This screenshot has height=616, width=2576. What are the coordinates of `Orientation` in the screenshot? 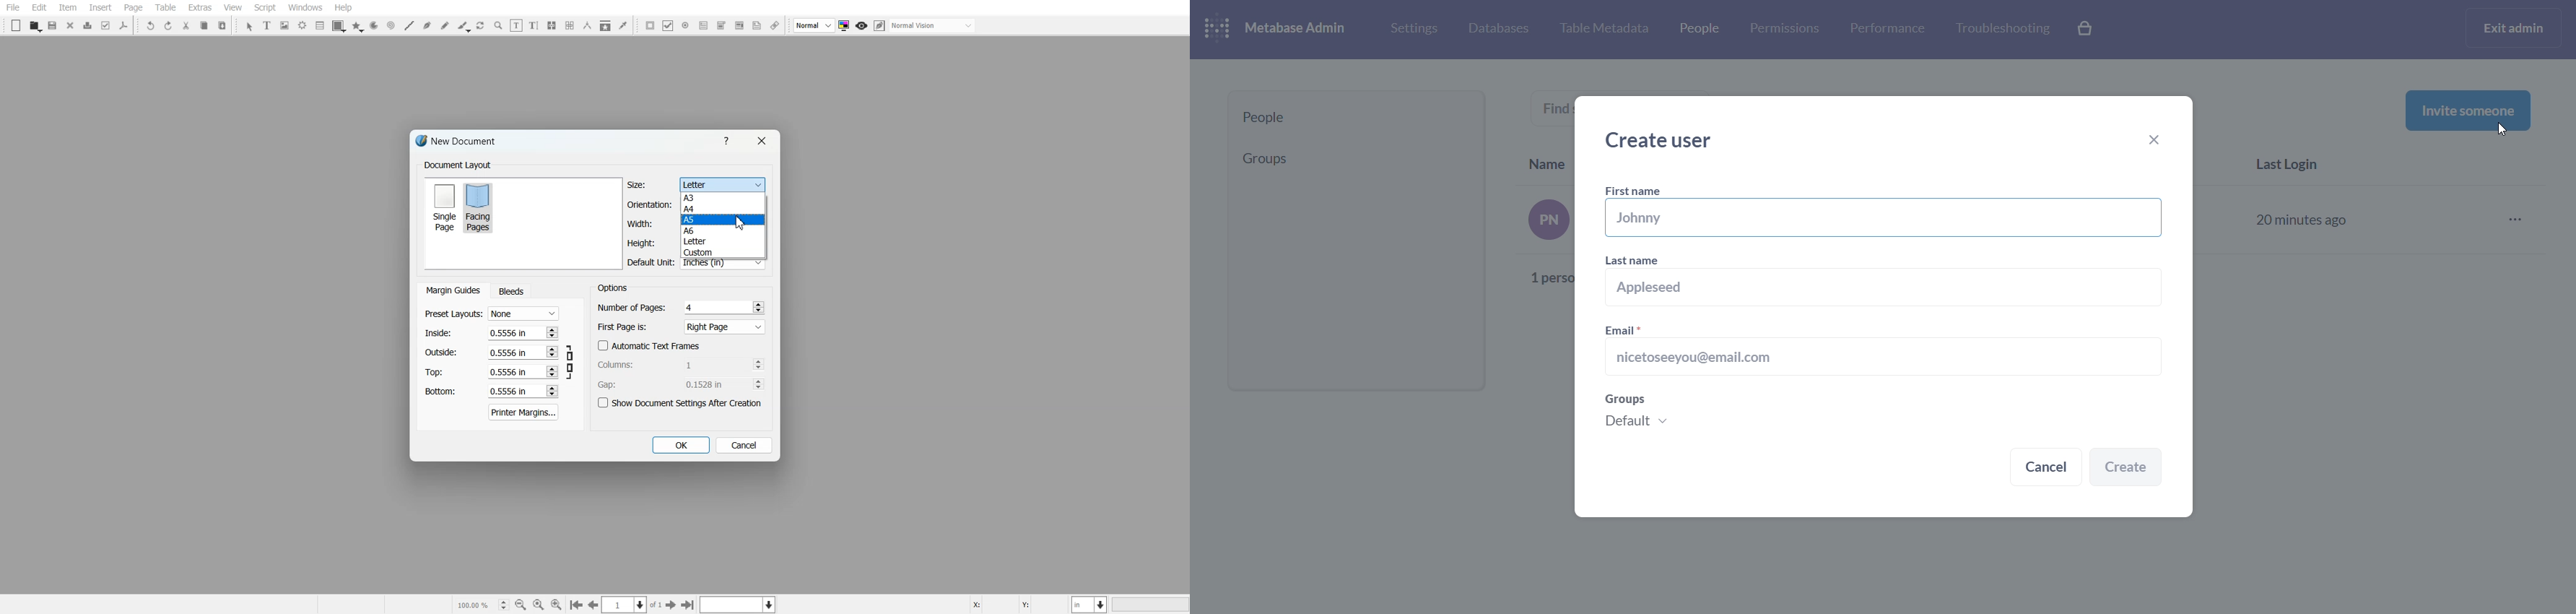 It's located at (650, 204).